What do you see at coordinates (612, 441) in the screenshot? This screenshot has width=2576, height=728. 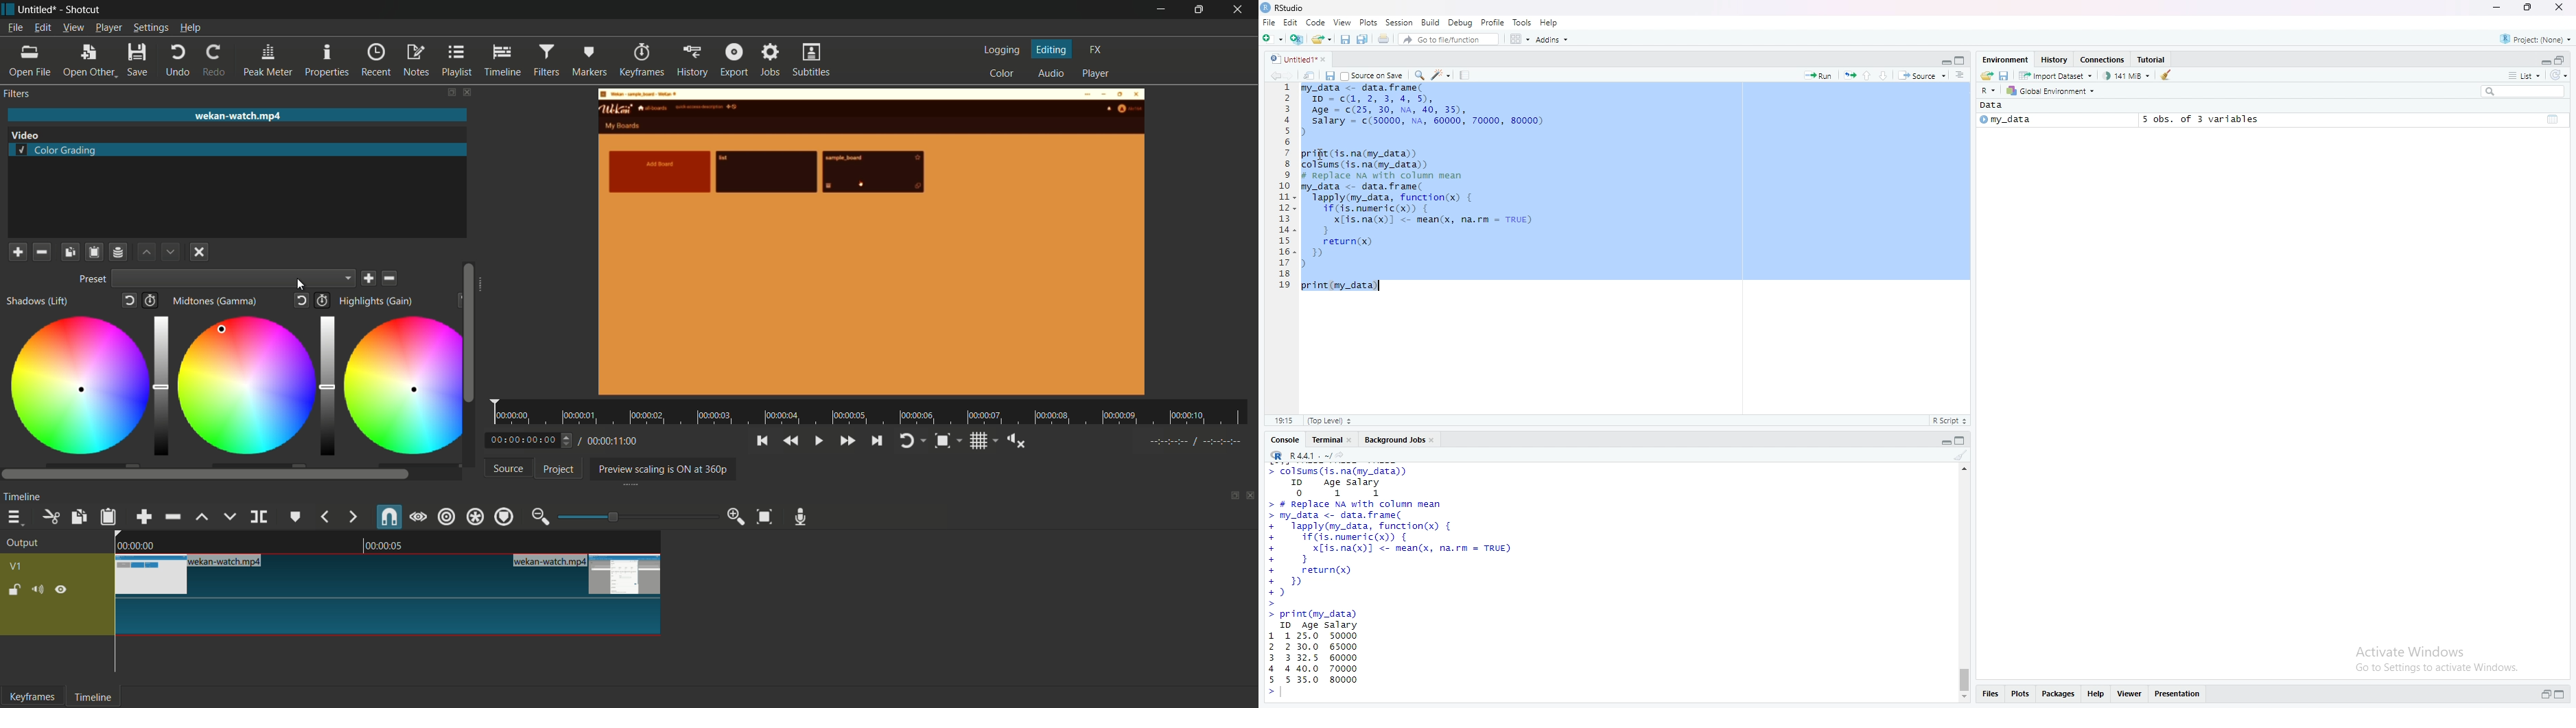 I see `total time` at bounding box center [612, 441].